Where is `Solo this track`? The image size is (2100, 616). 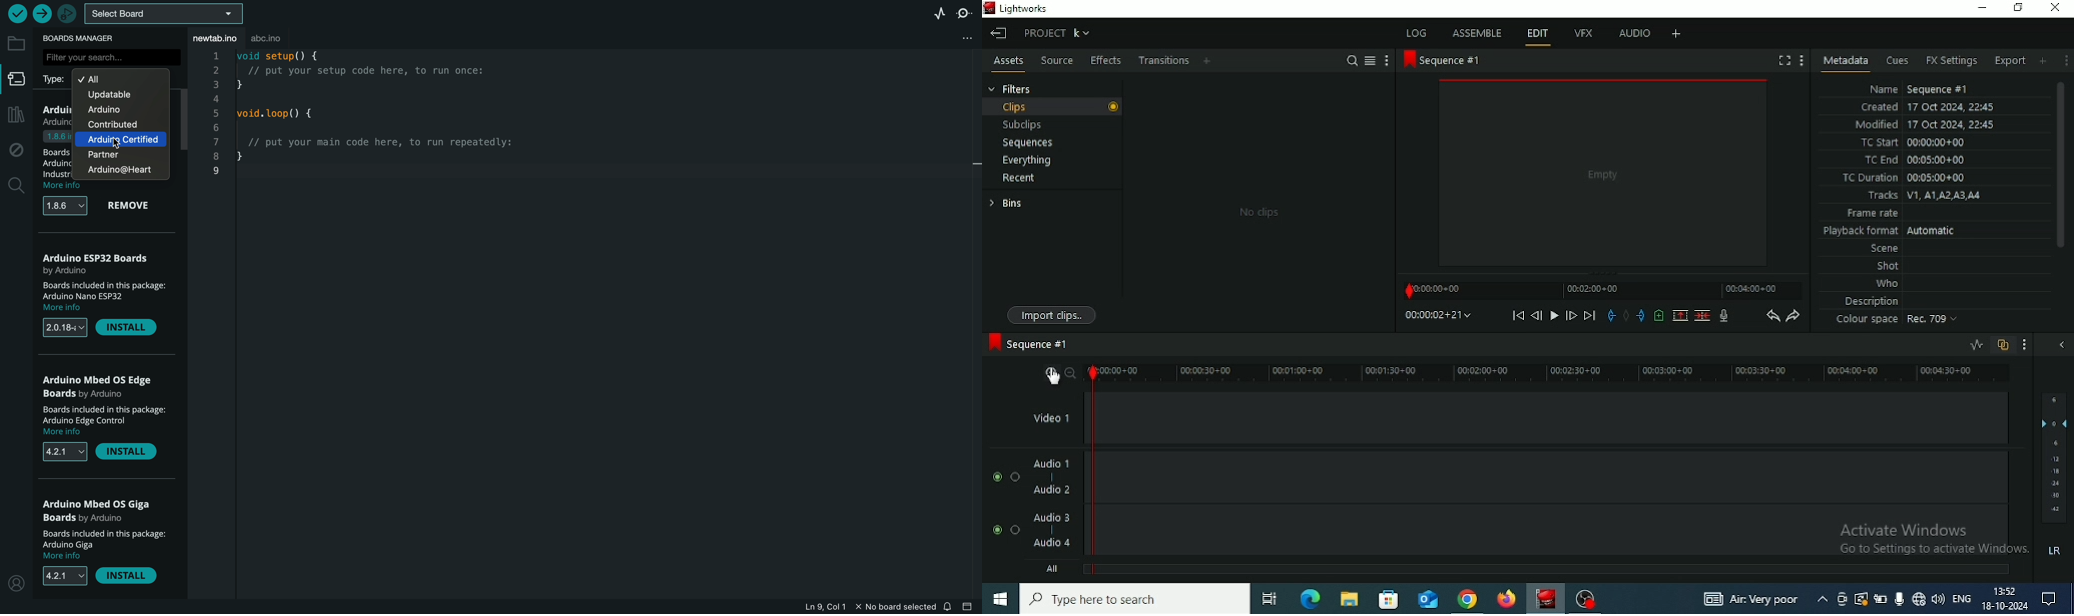 Solo this track is located at coordinates (1015, 477).